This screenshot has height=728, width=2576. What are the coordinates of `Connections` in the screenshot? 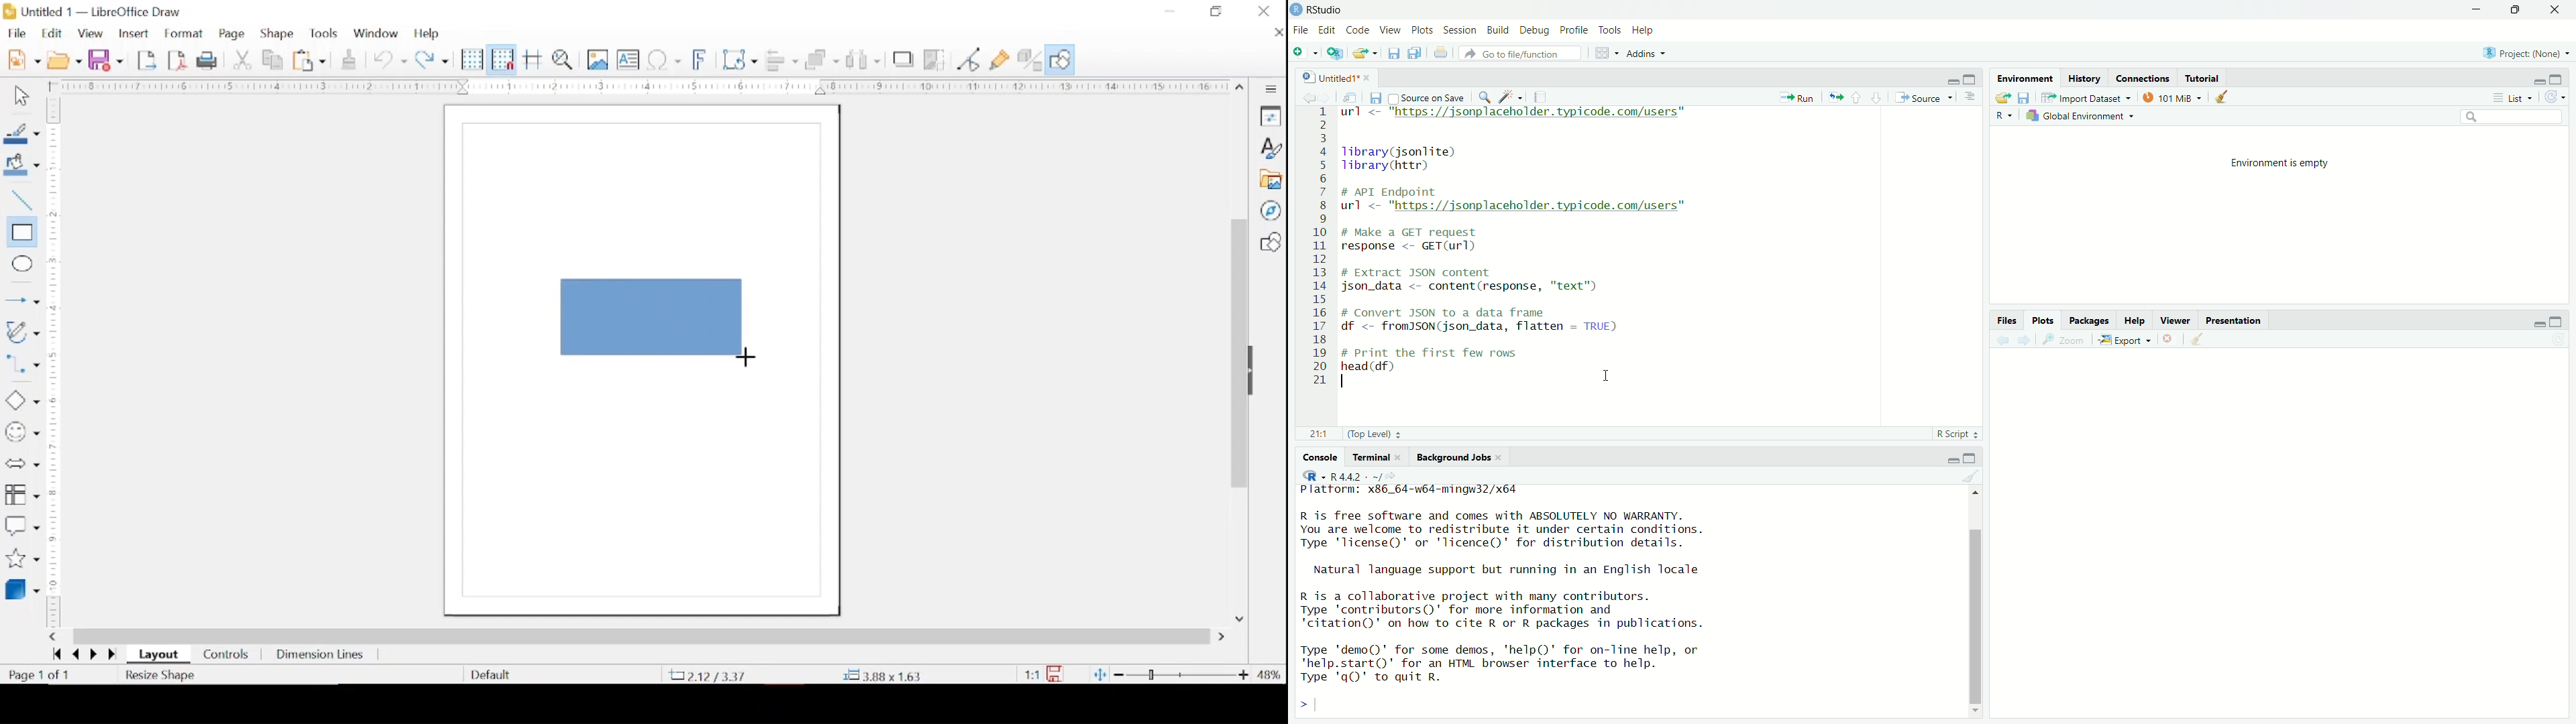 It's located at (2142, 78).